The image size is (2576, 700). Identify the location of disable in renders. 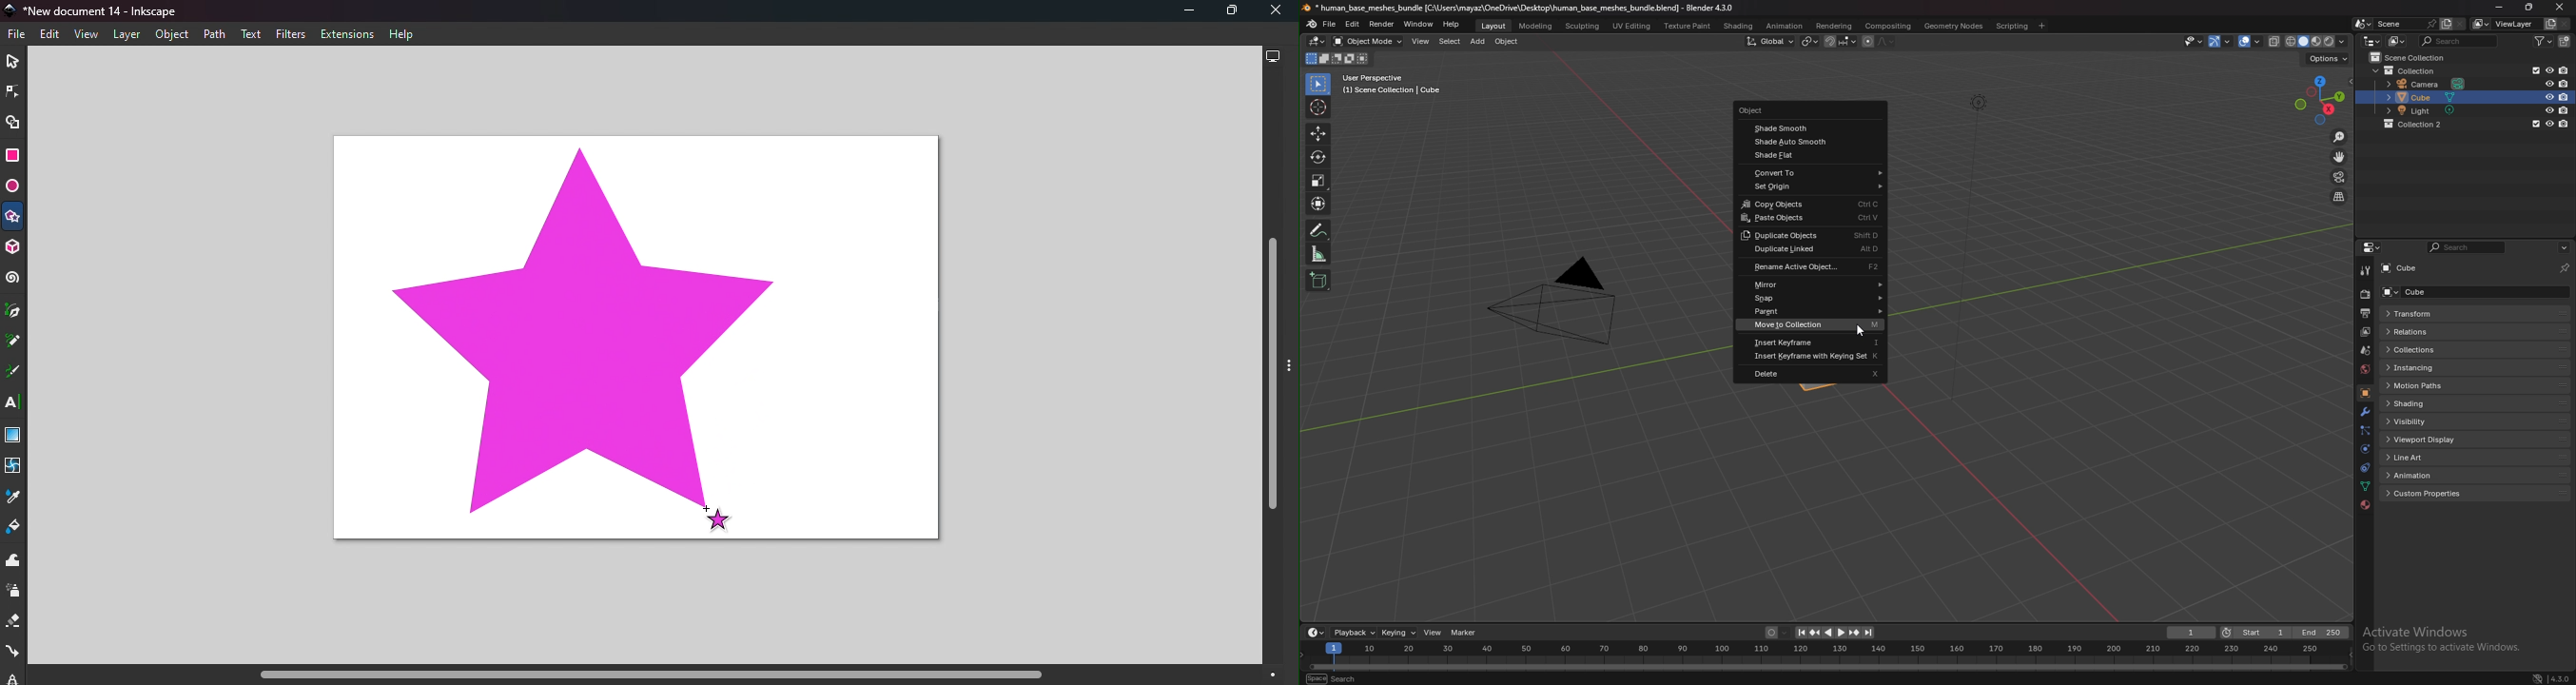
(2564, 69).